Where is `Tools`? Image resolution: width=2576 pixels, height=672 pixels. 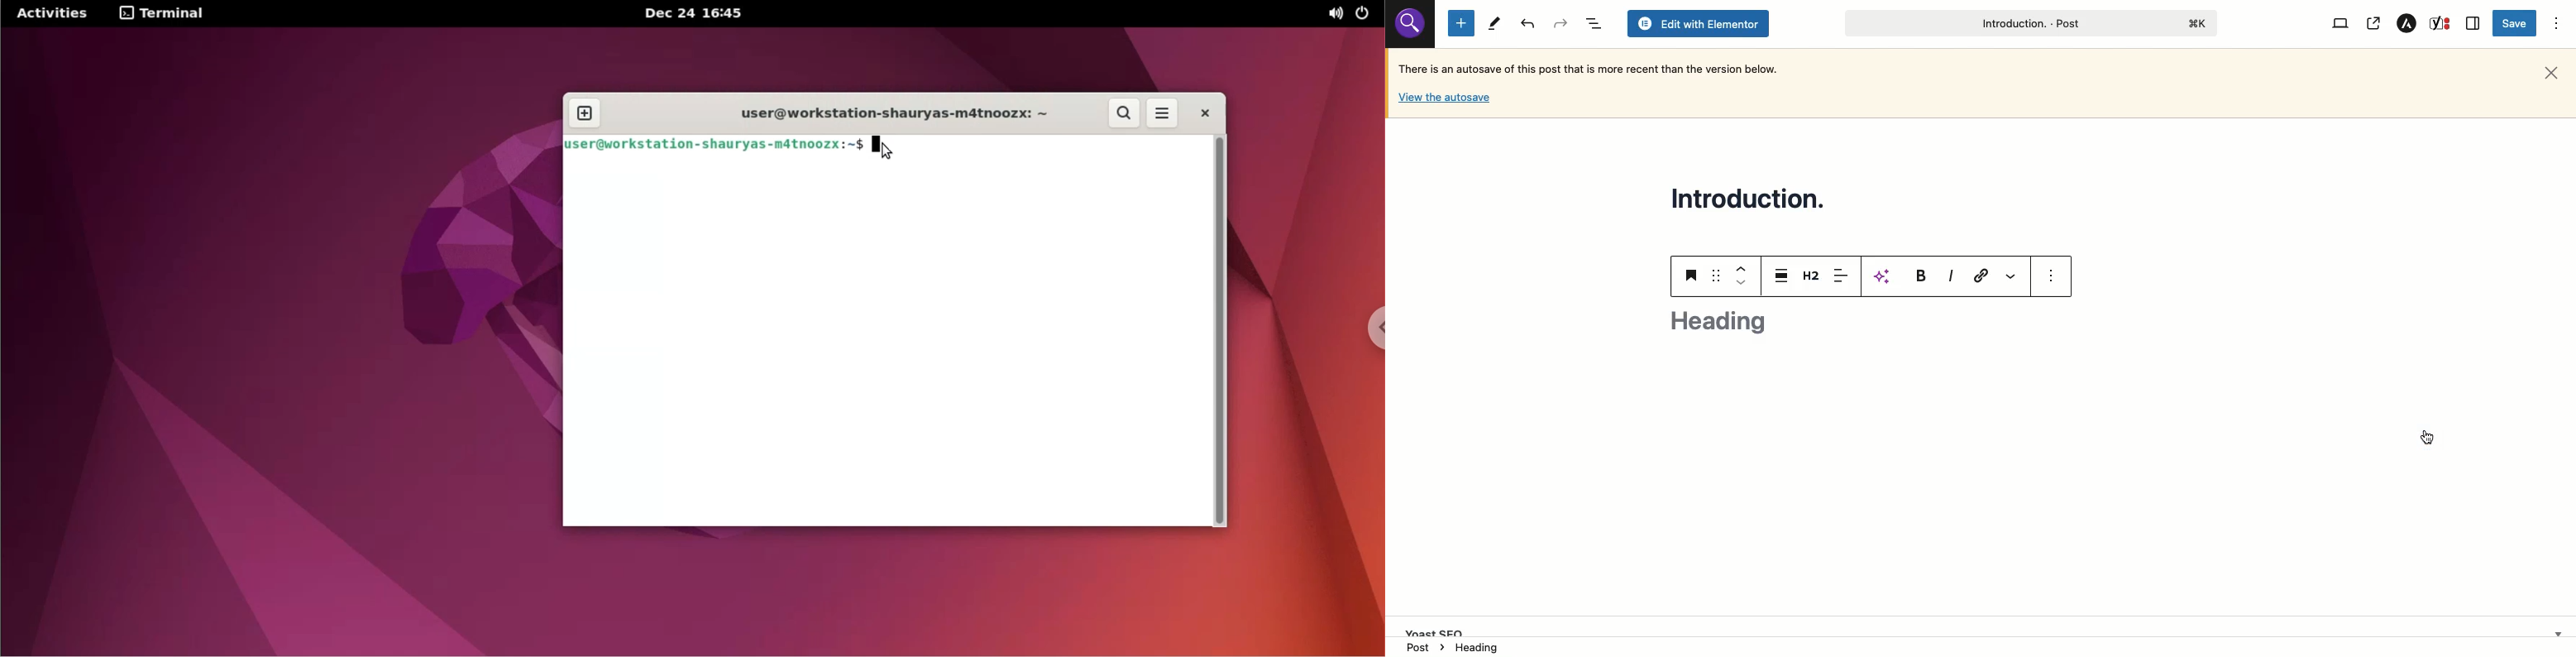
Tools is located at coordinates (1494, 24).